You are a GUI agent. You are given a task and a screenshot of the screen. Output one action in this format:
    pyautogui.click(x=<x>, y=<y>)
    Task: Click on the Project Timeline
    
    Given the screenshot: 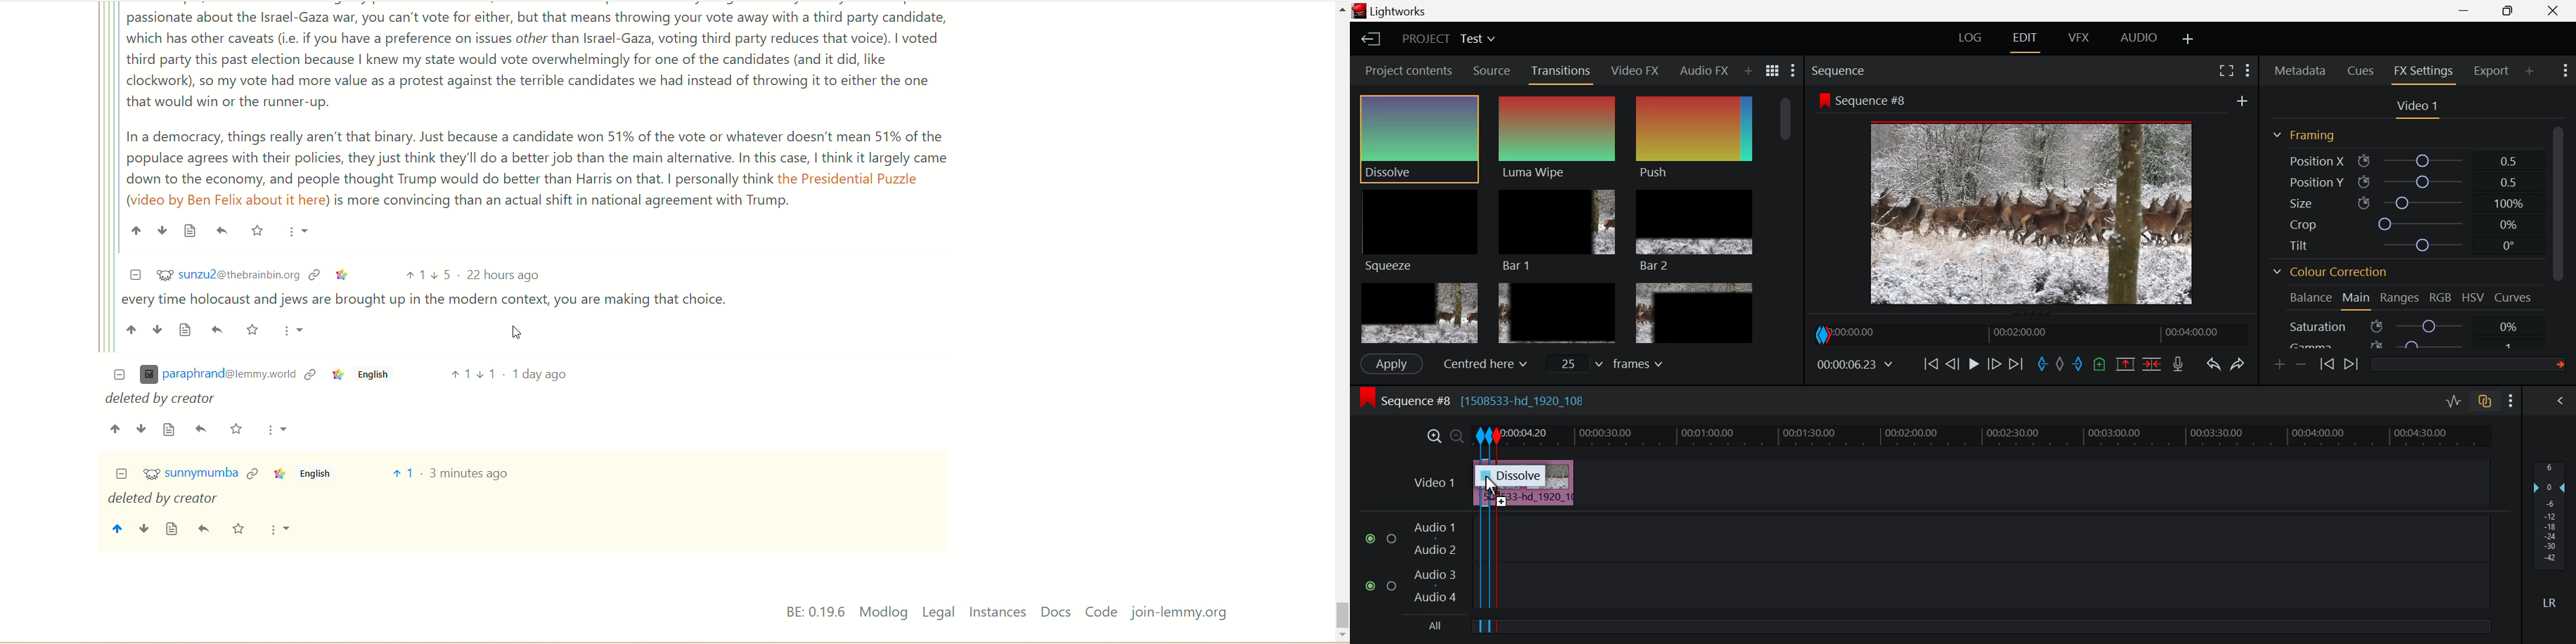 What is the action you would take?
    pyautogui.click(x=2047, y=436)
    